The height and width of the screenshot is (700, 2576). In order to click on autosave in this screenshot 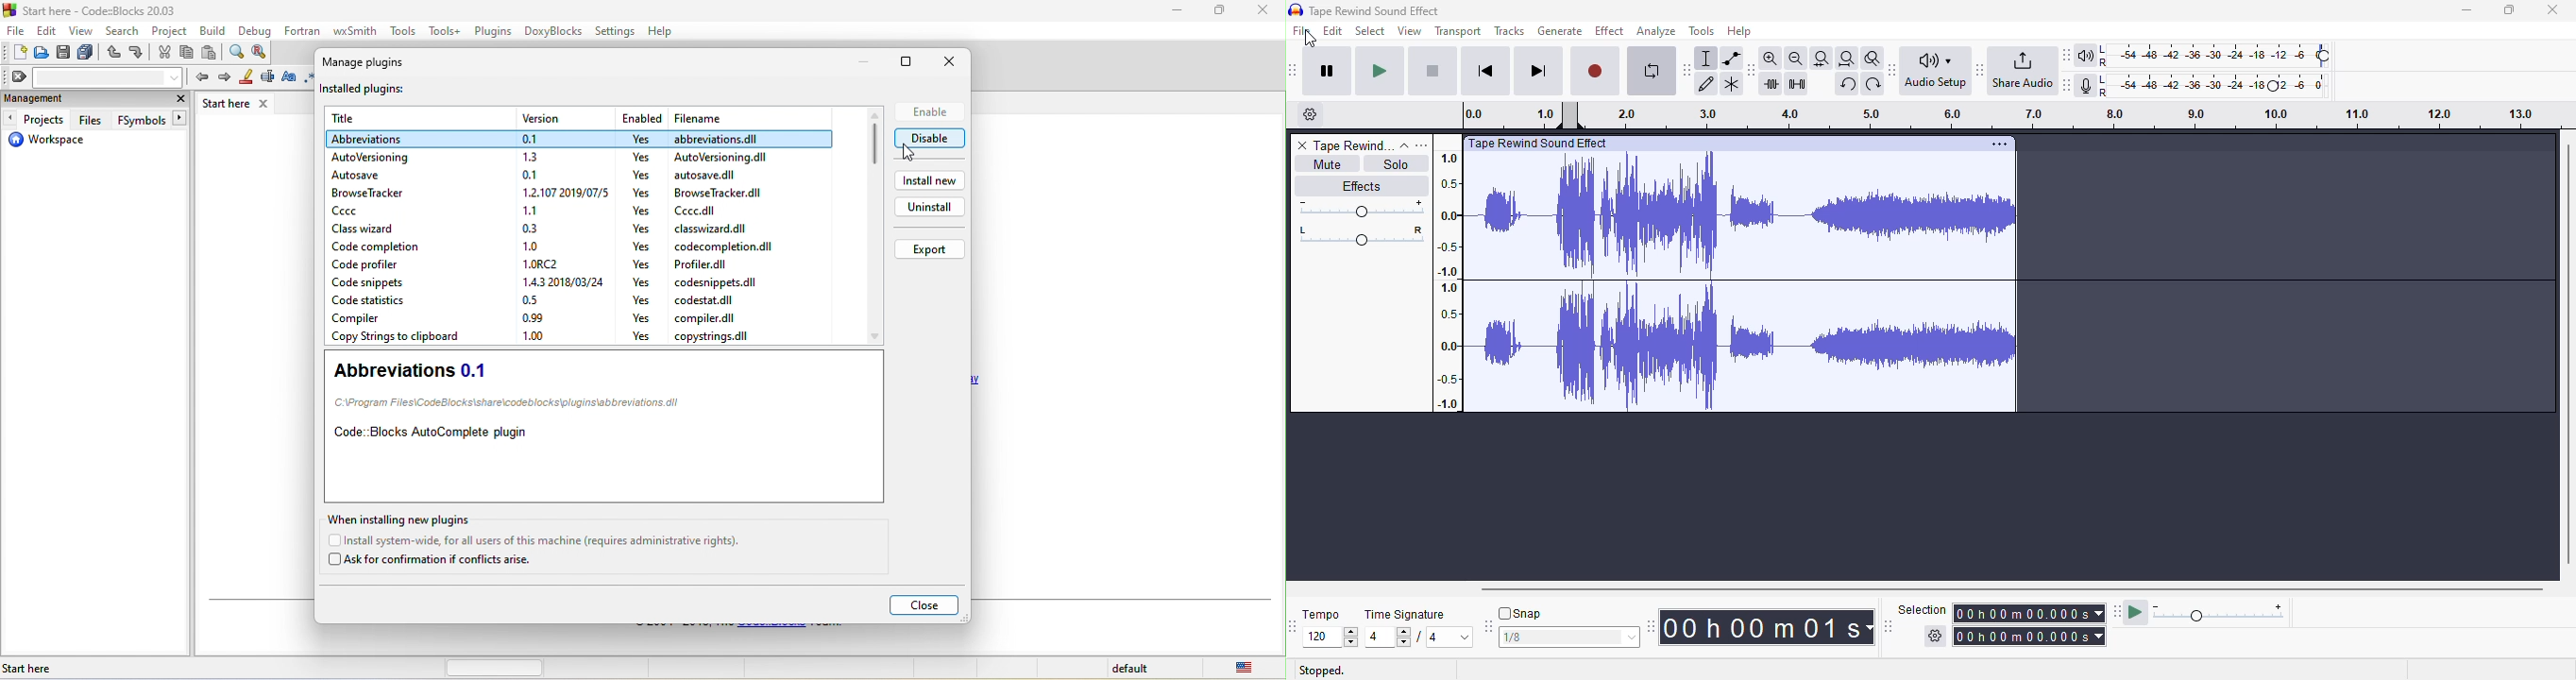, I will do `click(371, 177)`.